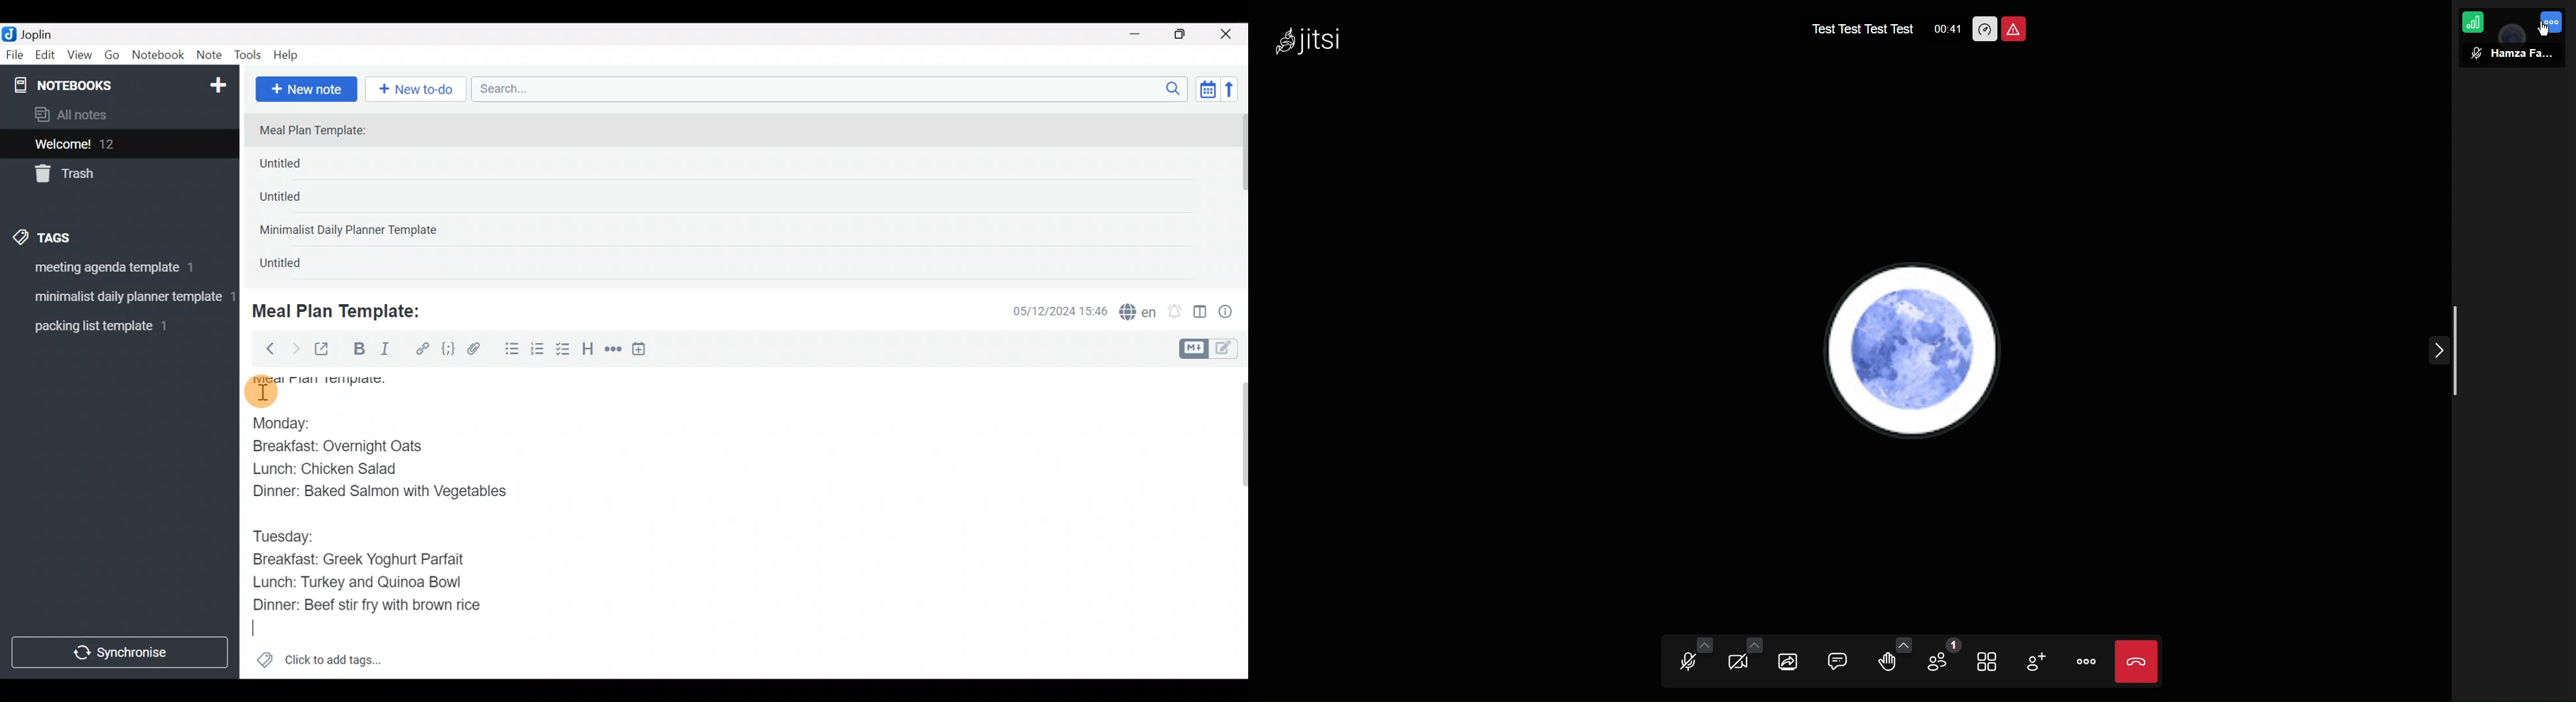  I want to click on Add Participant, so click(2034, 660).